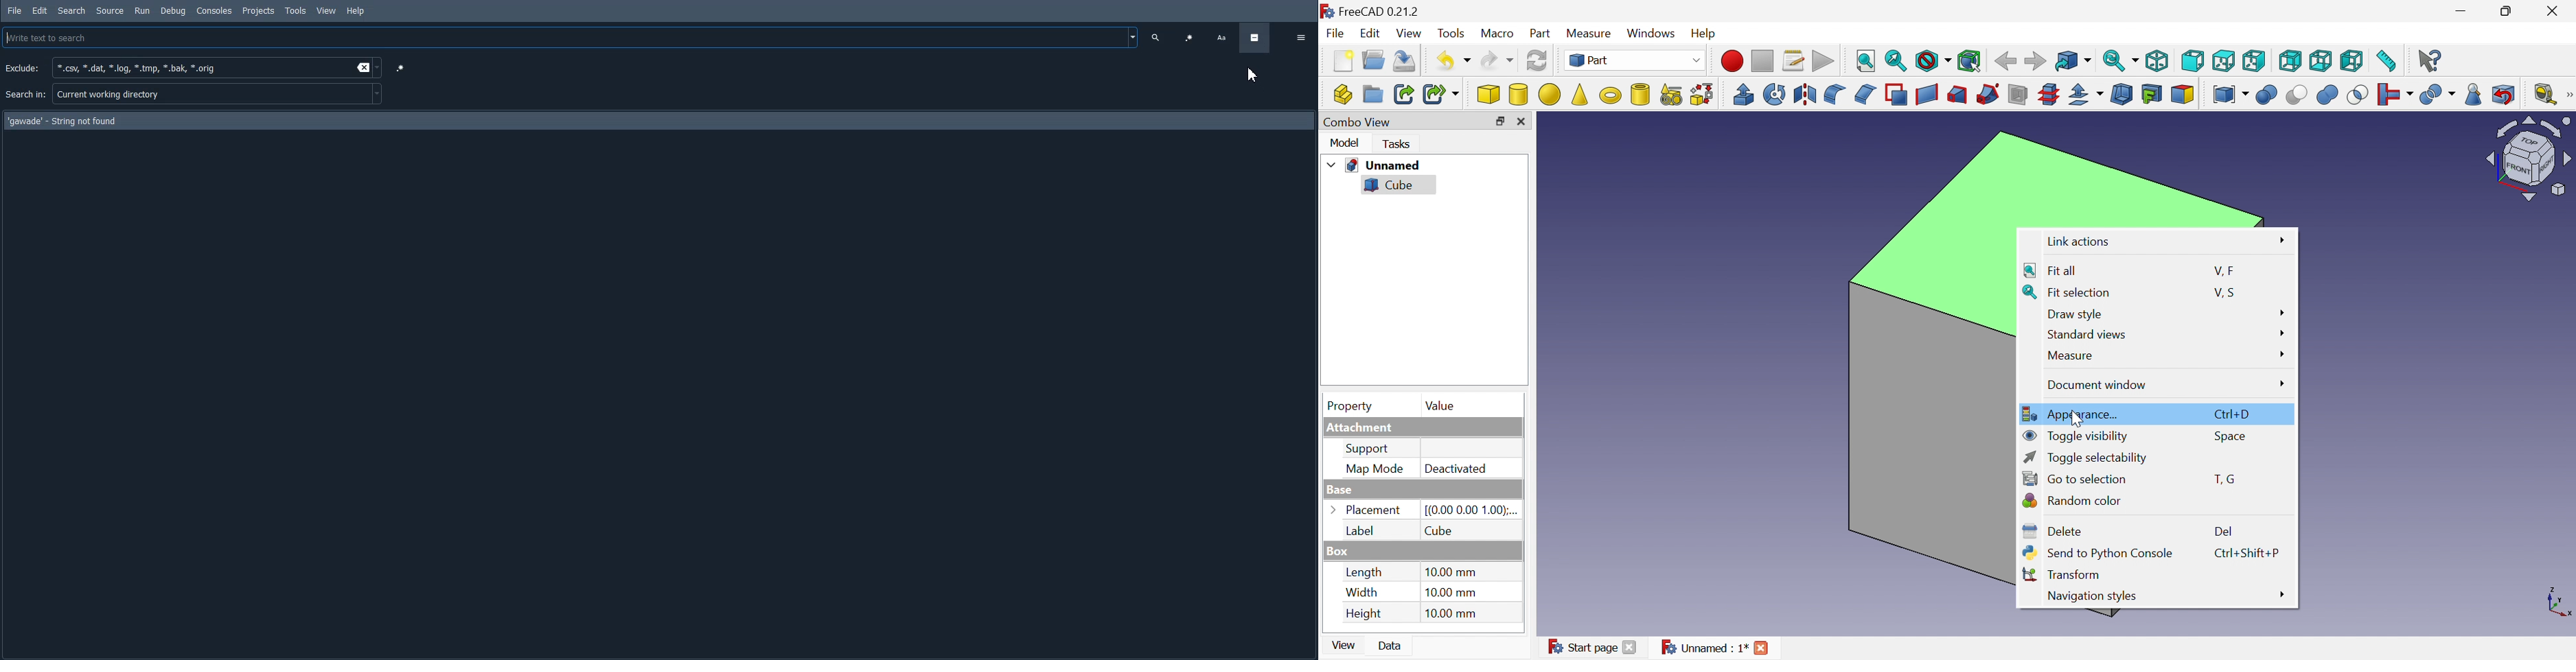 The width and height of the screenshot is (2576, 672). What do you see at coordinates (1498, 60) in the screenshot?
I see `Redo` at bounding box center [1498, 60].